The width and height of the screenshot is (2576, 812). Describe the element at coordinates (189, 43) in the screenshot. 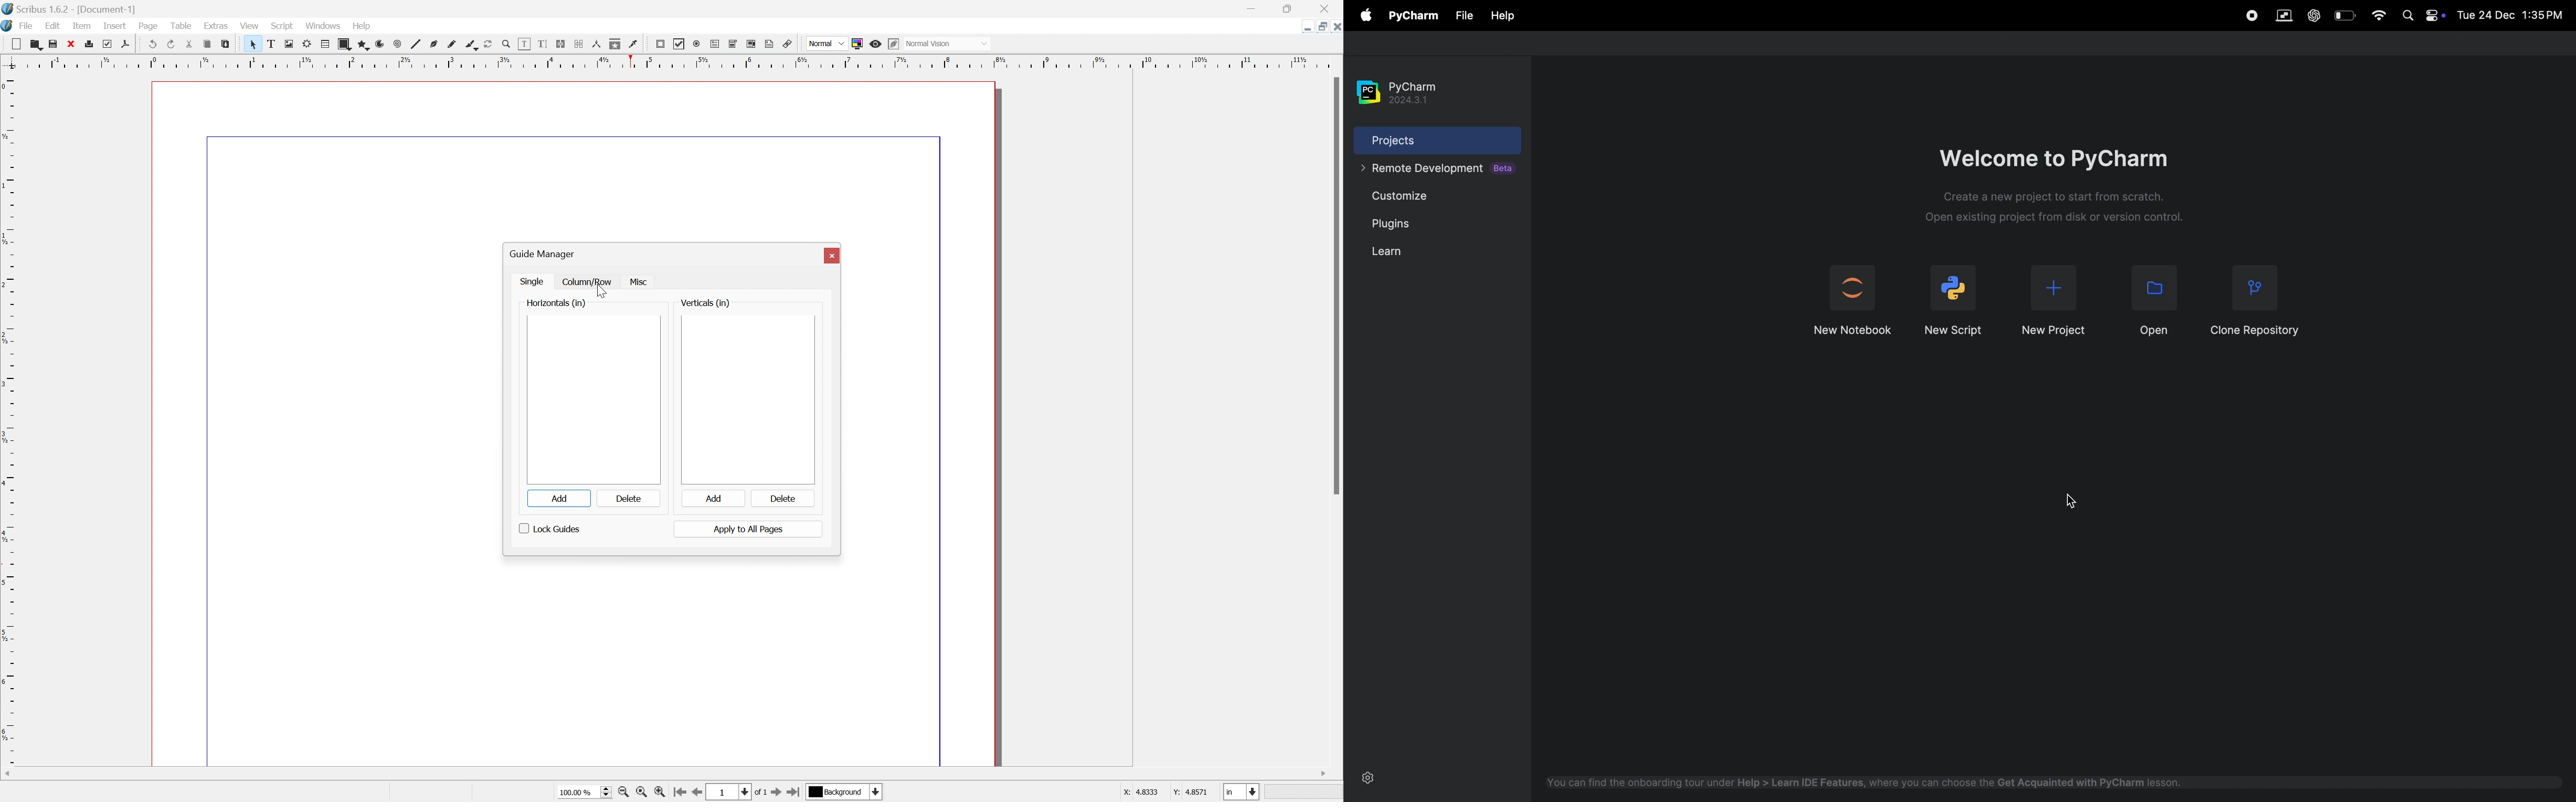

I see `cut` at that location.